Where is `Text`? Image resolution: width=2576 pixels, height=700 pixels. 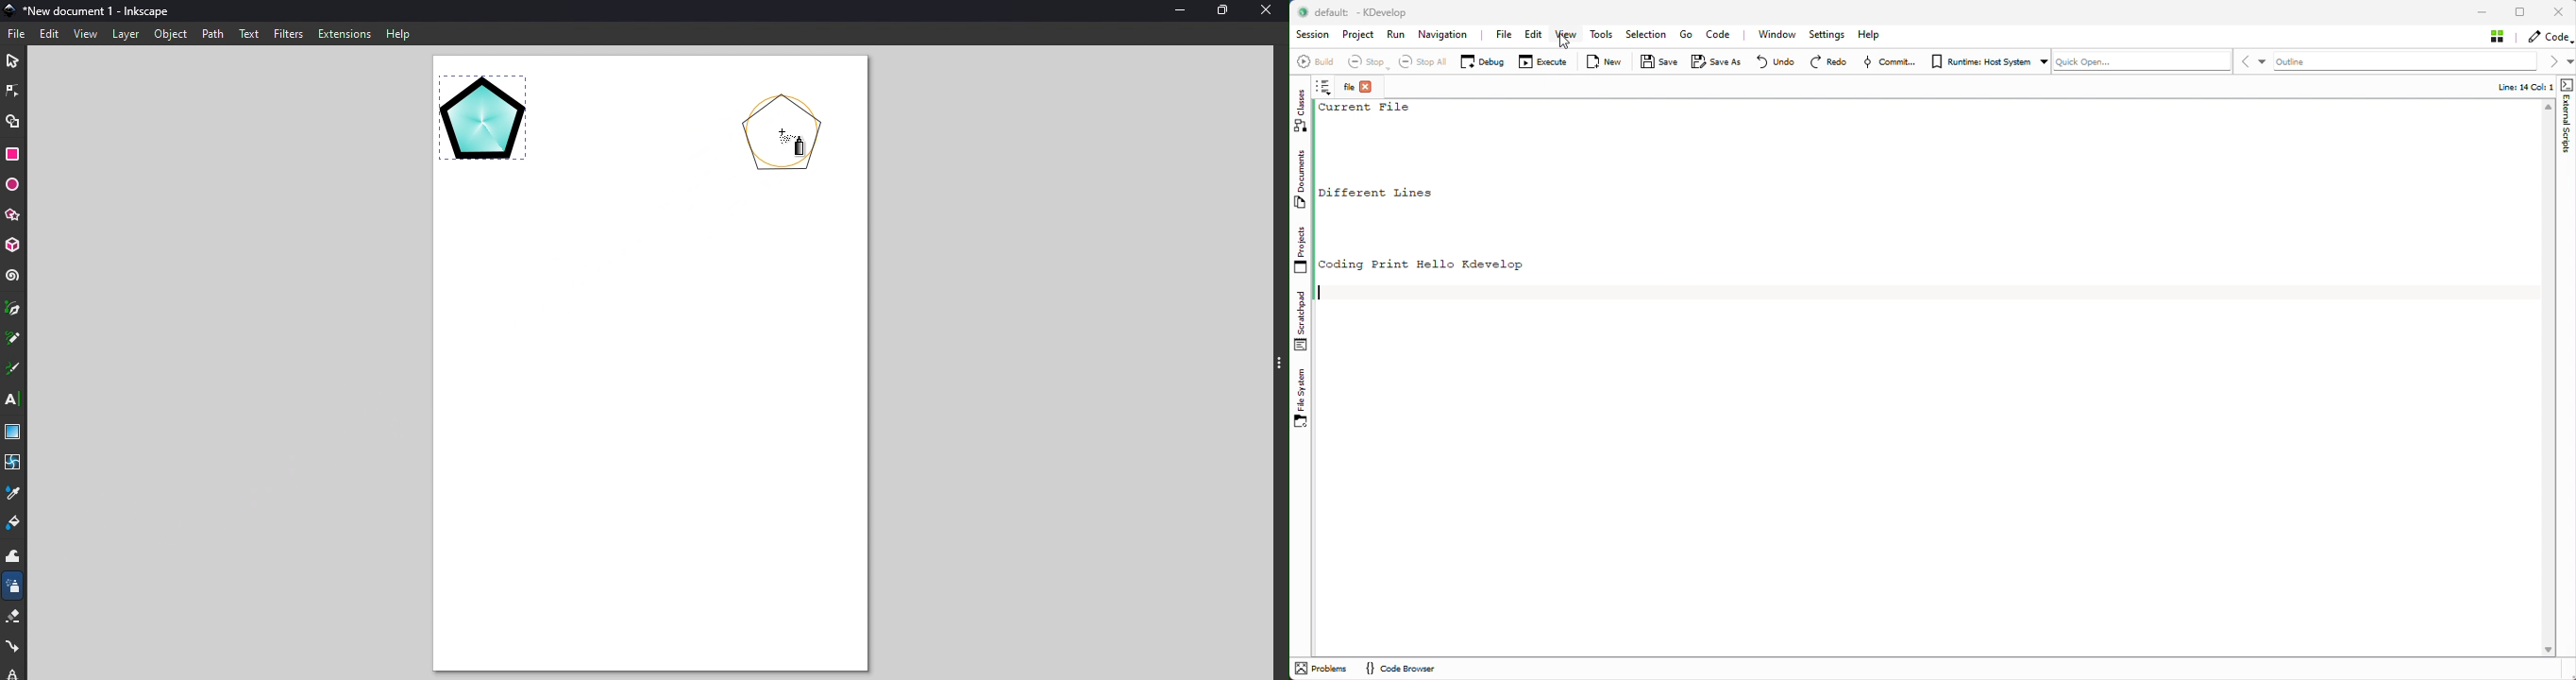 Text is located at coordinates (250, 32).